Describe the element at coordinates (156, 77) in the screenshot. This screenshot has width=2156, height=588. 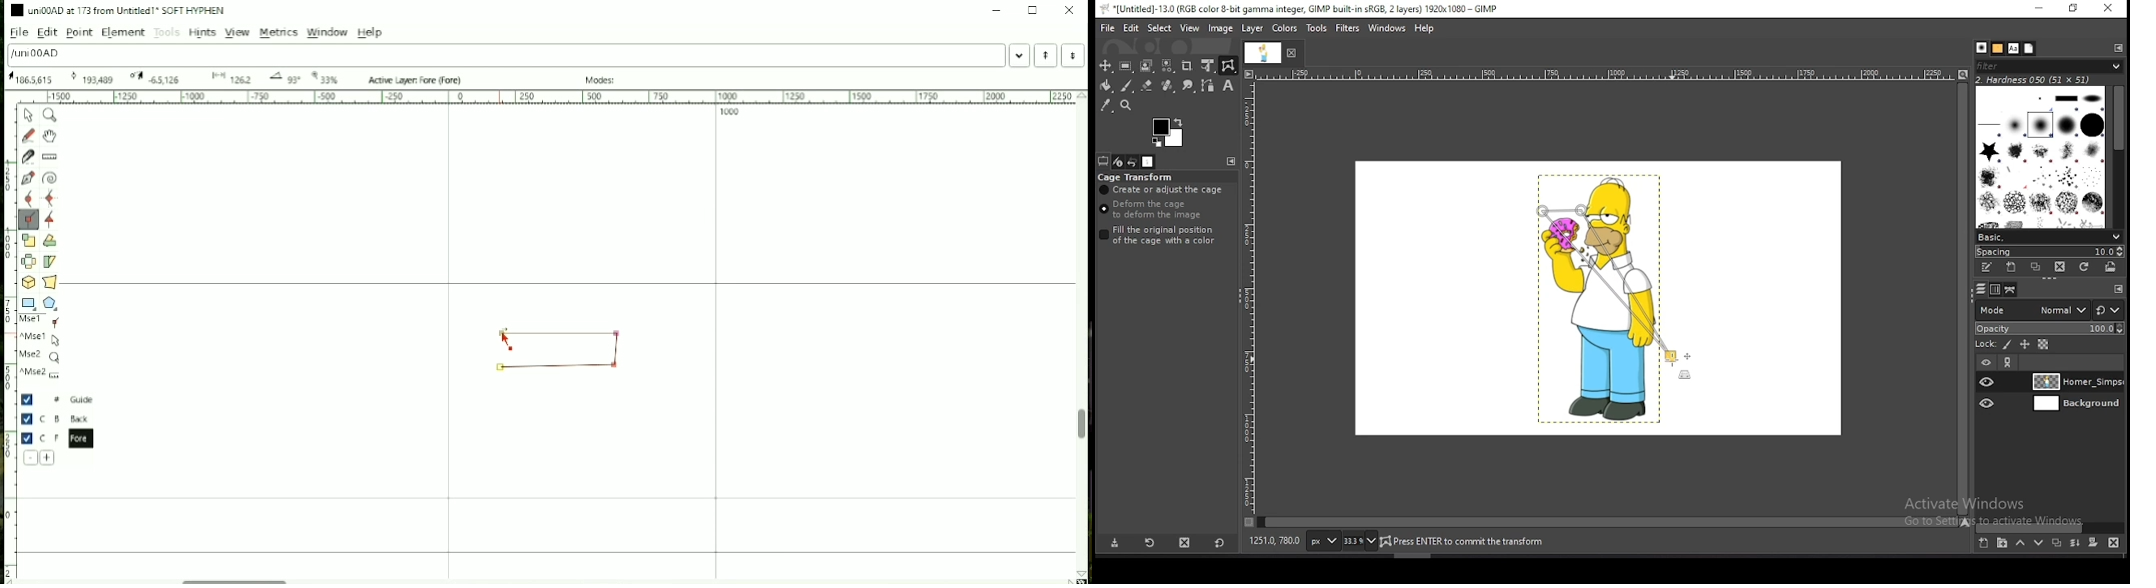
I see `173 Oxad U+00AD "uni00AD" SOFT HYPHEN` at that location.